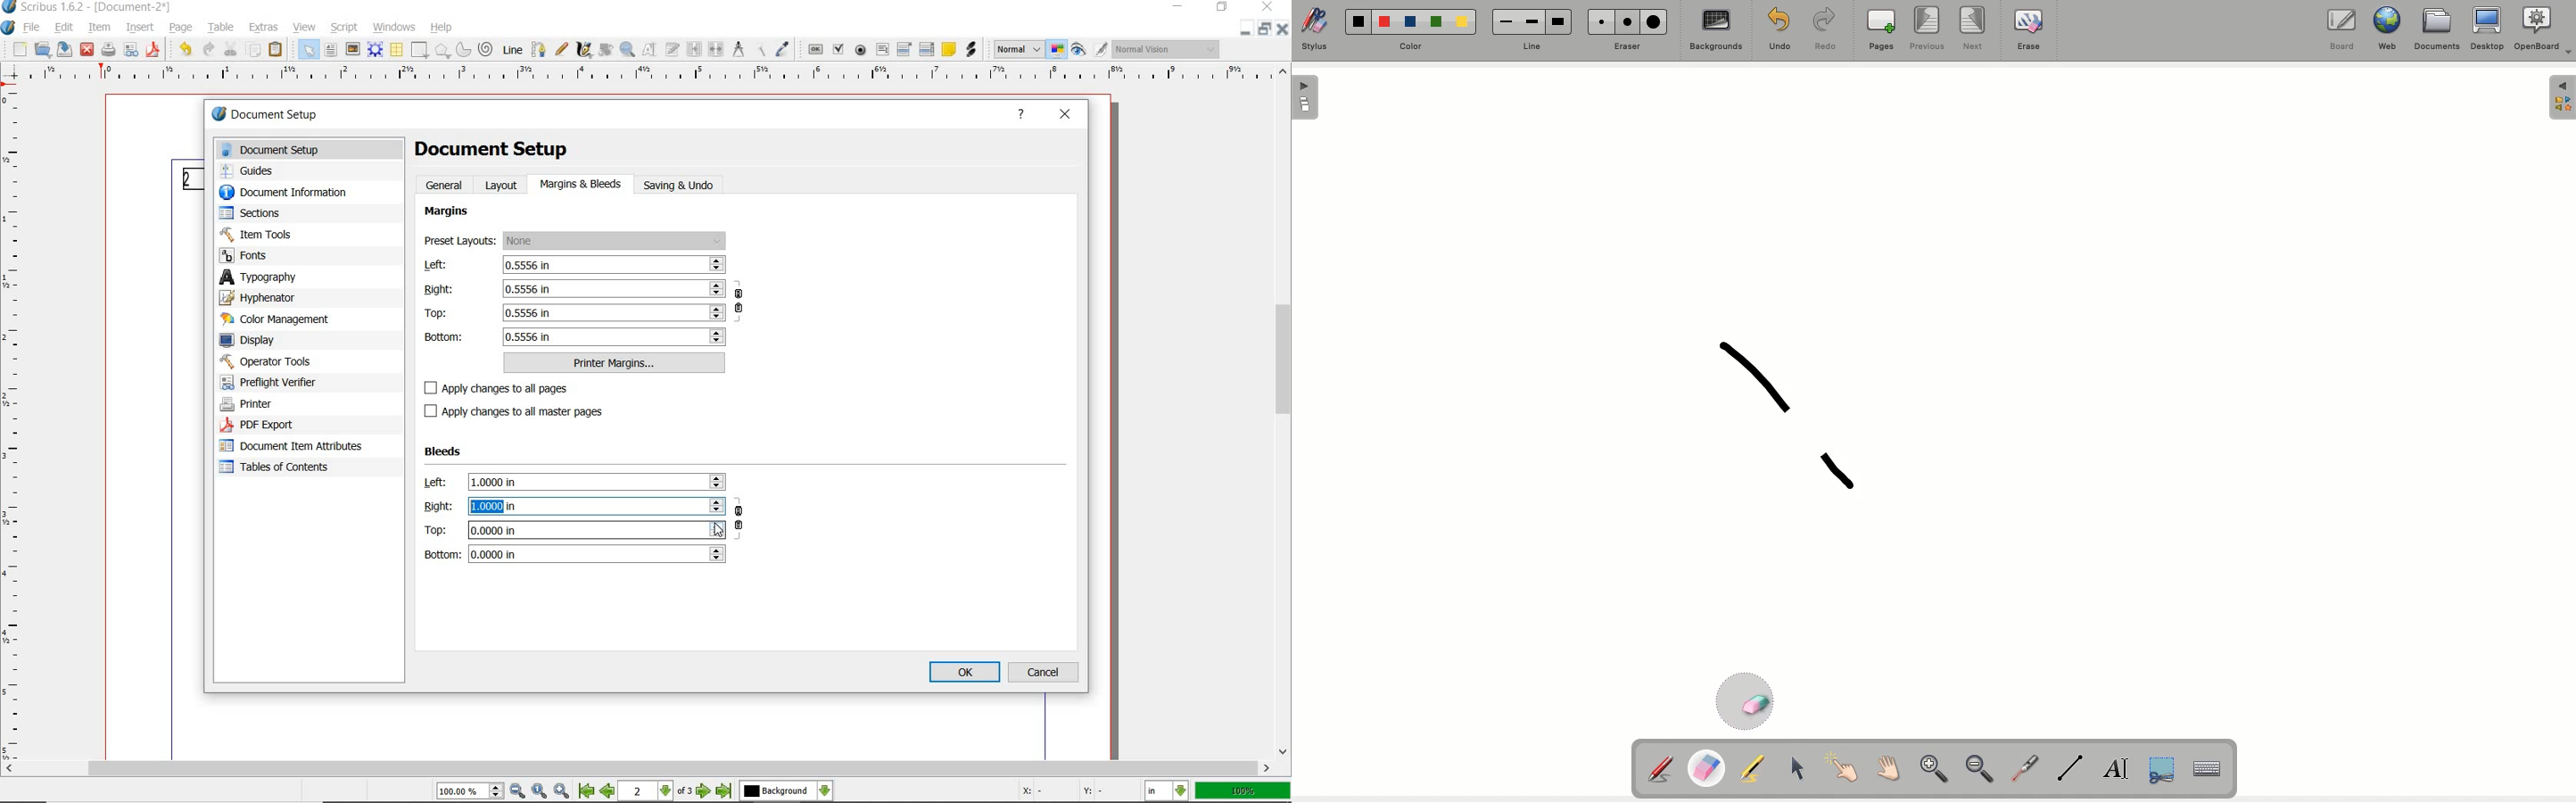 The image size is (2576, 812). Describe the element at coordinates (1284, 411) in the screenshot. I see `scrollbar` at that location.